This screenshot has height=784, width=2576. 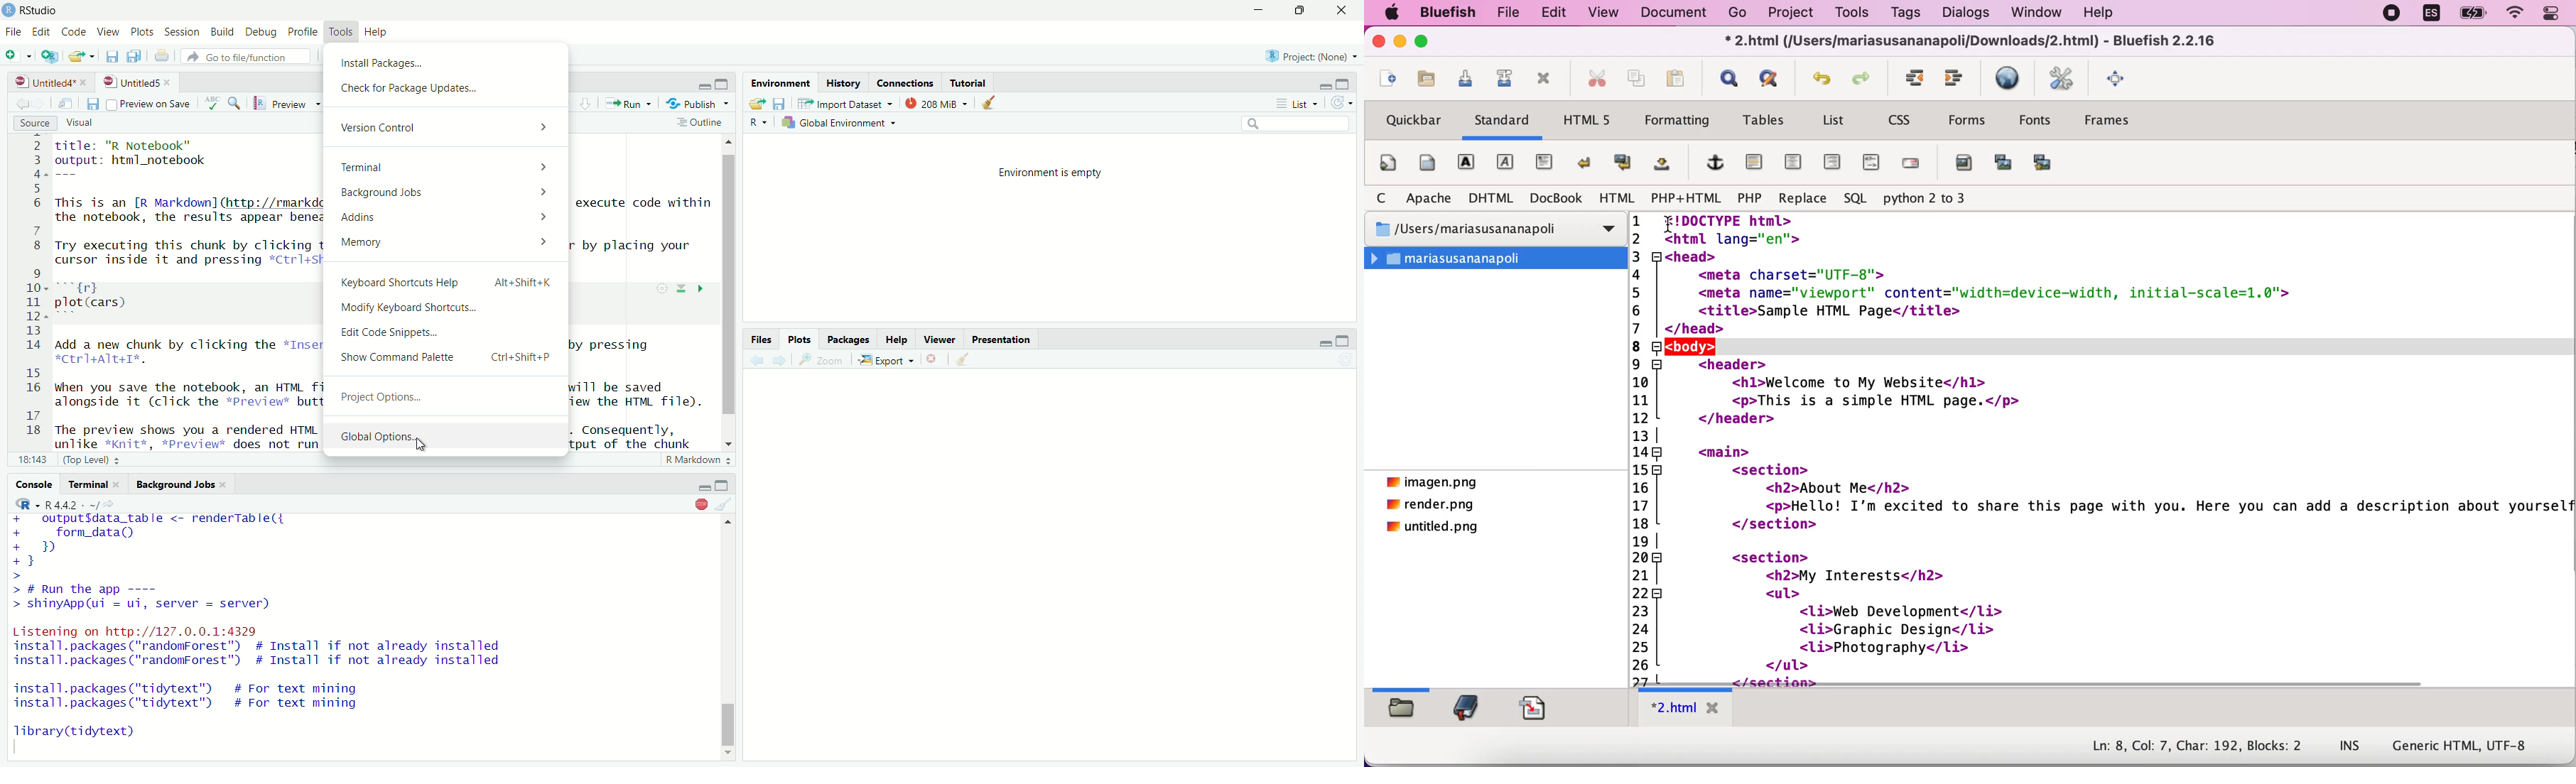 I want to click on List, so click(x=1301, y=104).